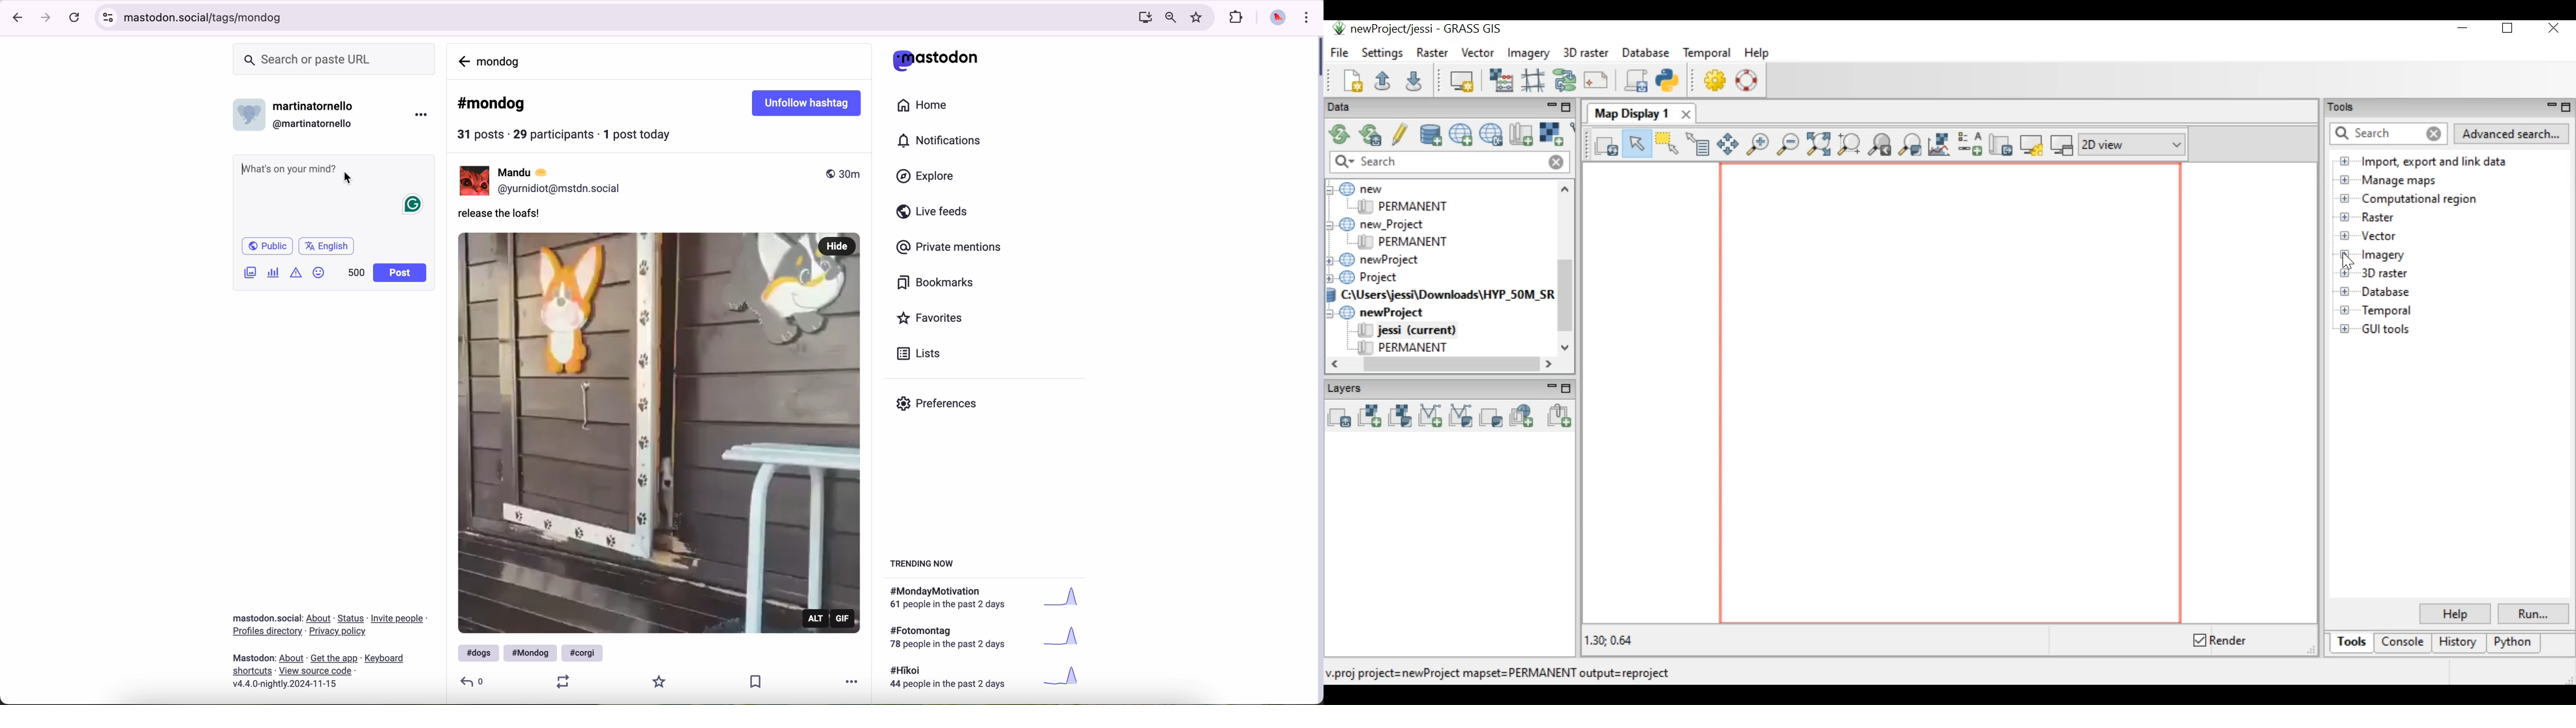 Image resolution: width=2576 pixels, height=728 pixels. Describe the element at coordinates (351, 177) in the screenshot. I see `cursor on post message` at that location.